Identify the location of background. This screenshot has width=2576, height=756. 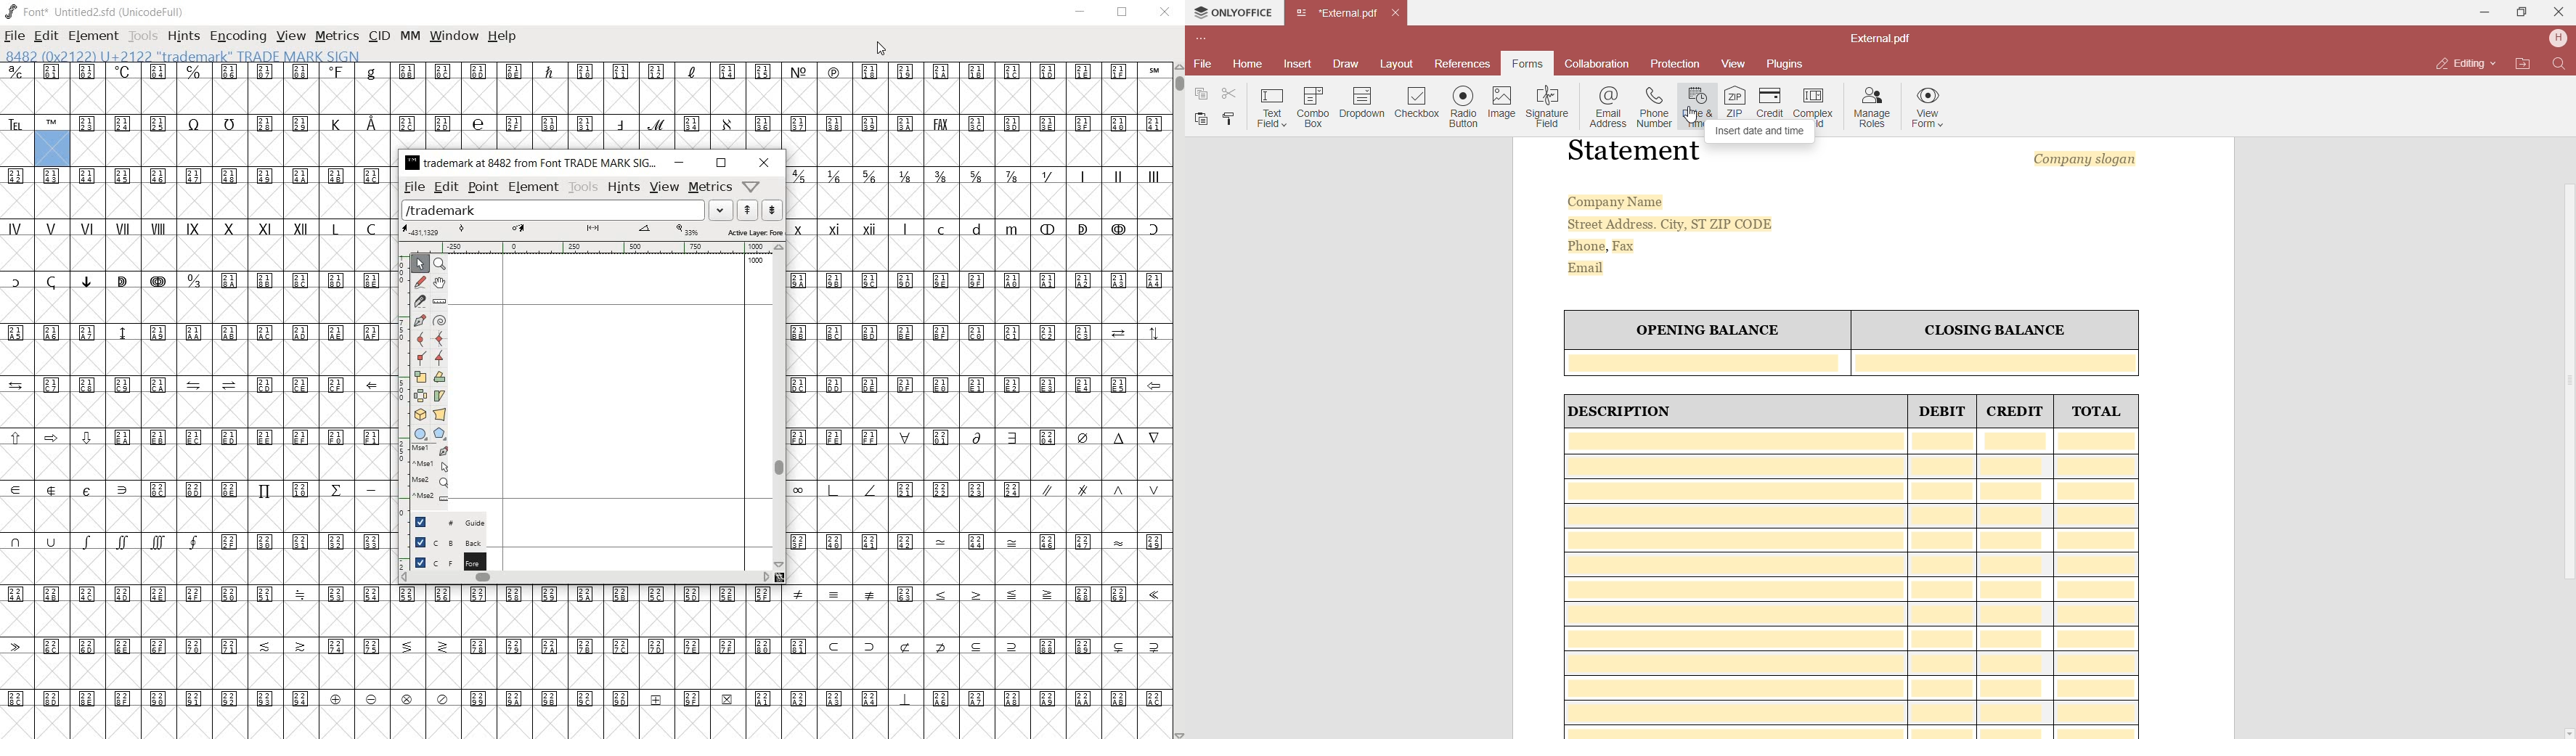
(444, 540).